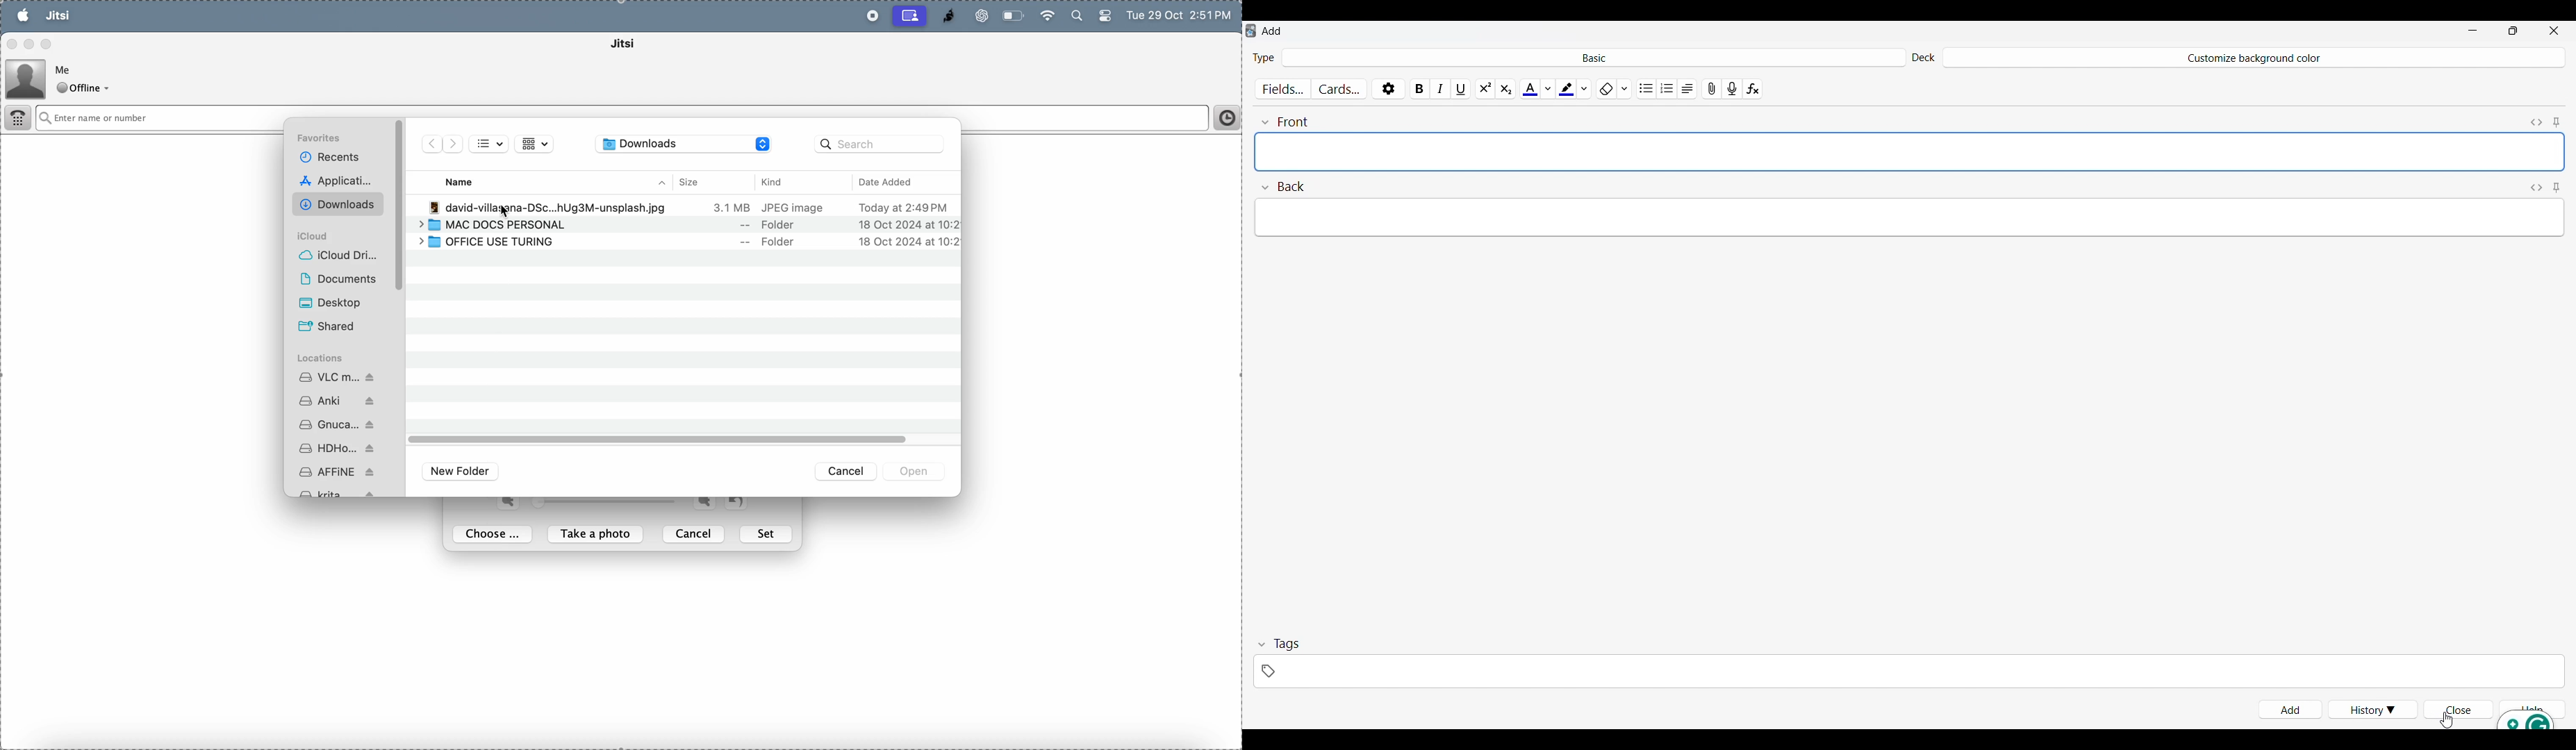 The width and height of the screenshot is (2576, 756). Describe the element at coordinates (1104, 18) in the screenshot. I see `battery` at that location.